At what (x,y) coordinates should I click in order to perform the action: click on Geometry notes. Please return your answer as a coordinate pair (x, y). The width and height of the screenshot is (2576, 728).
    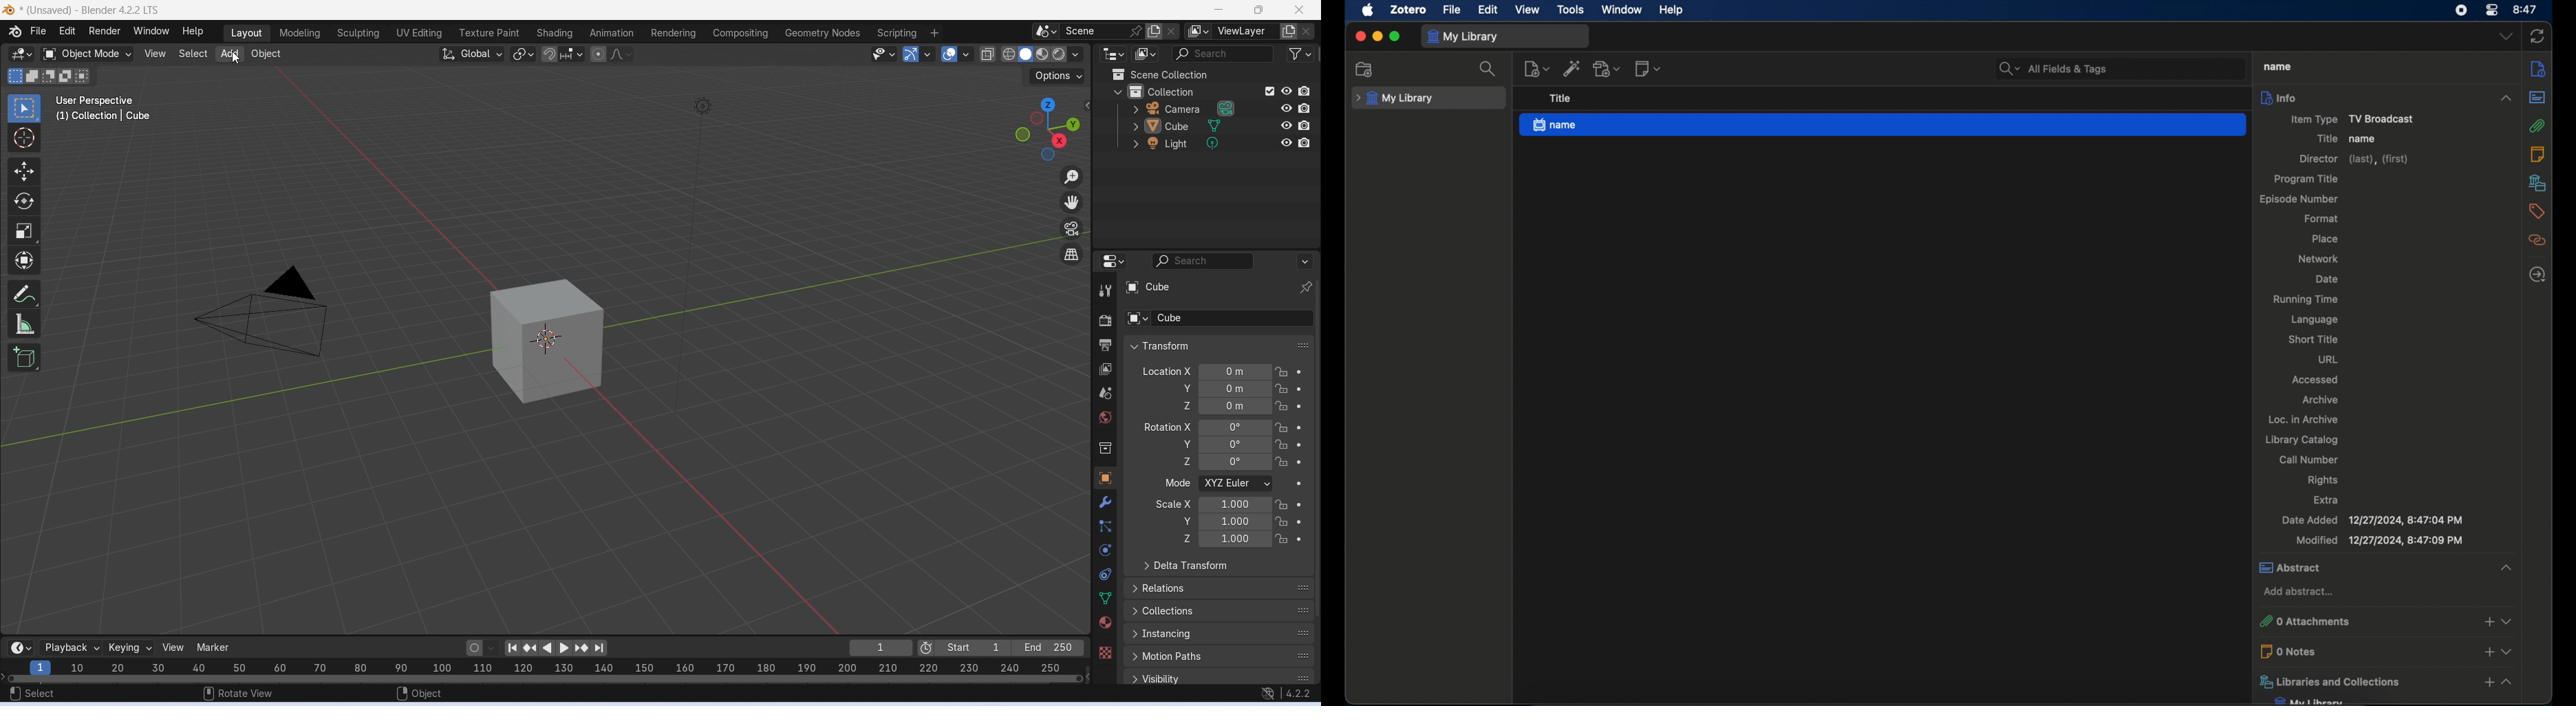
    Looking at the image, I should click on (824, 32).